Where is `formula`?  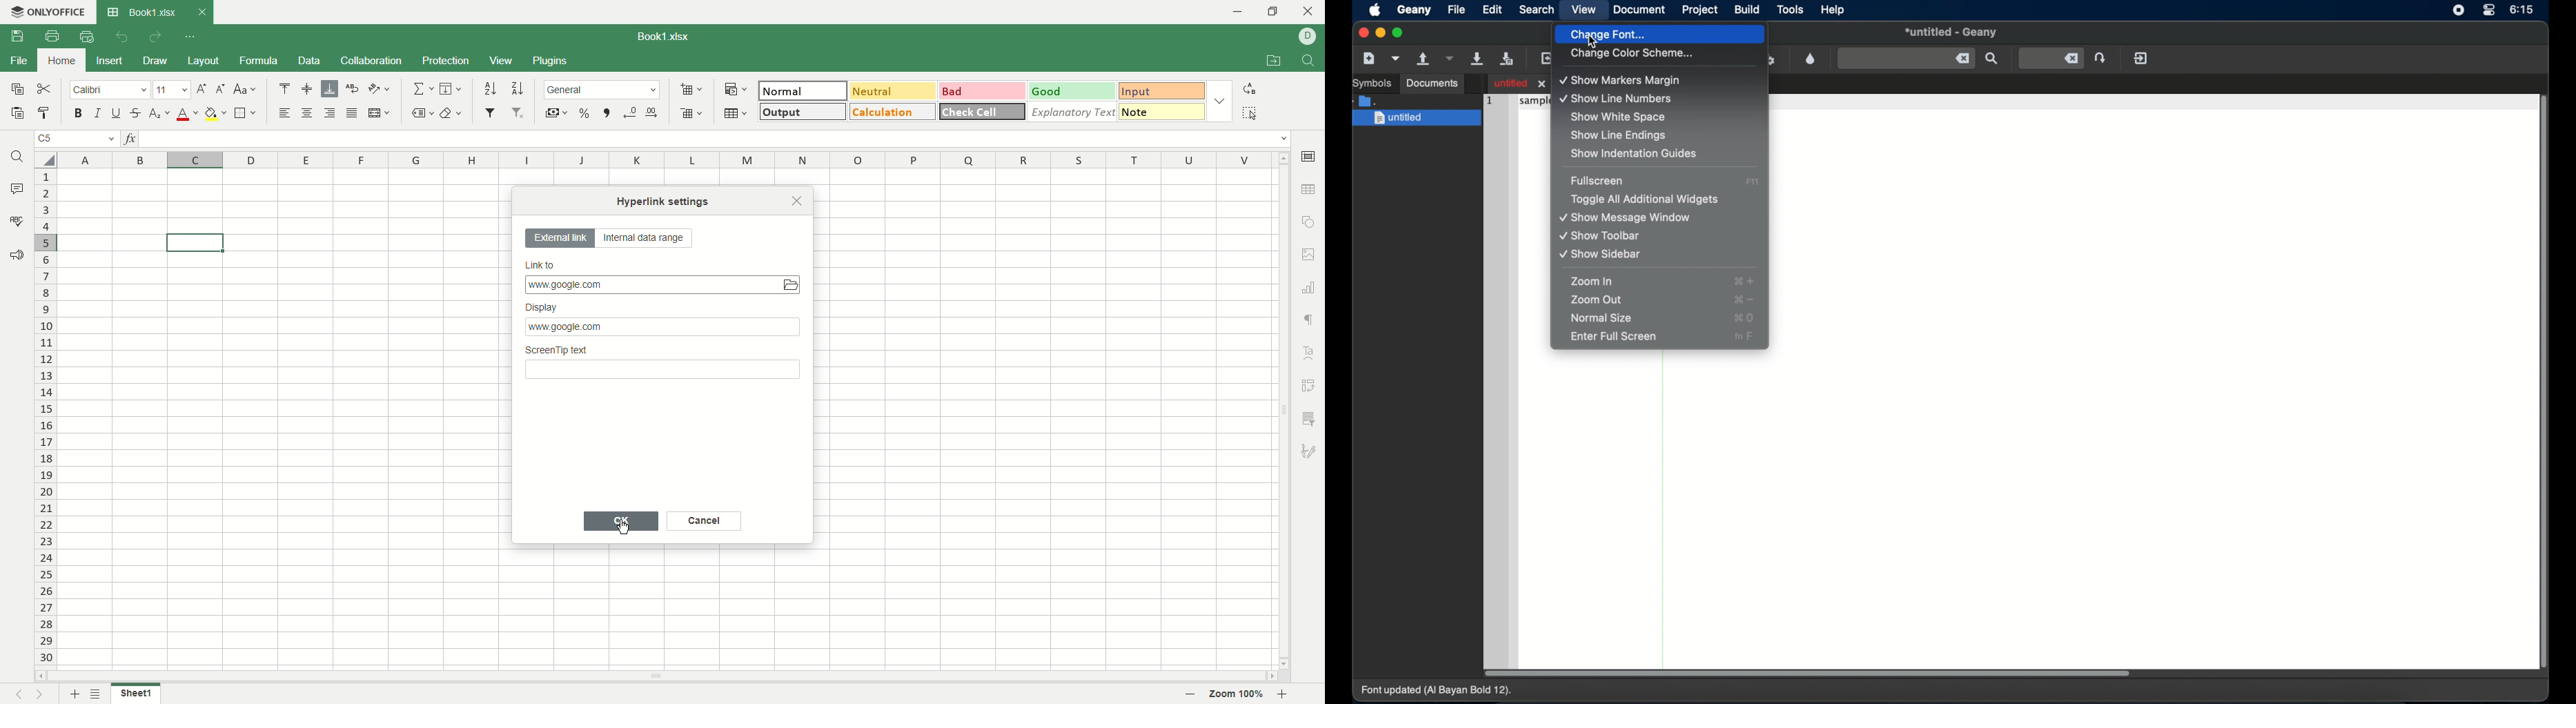
formula is located at coordinates (262, 61).